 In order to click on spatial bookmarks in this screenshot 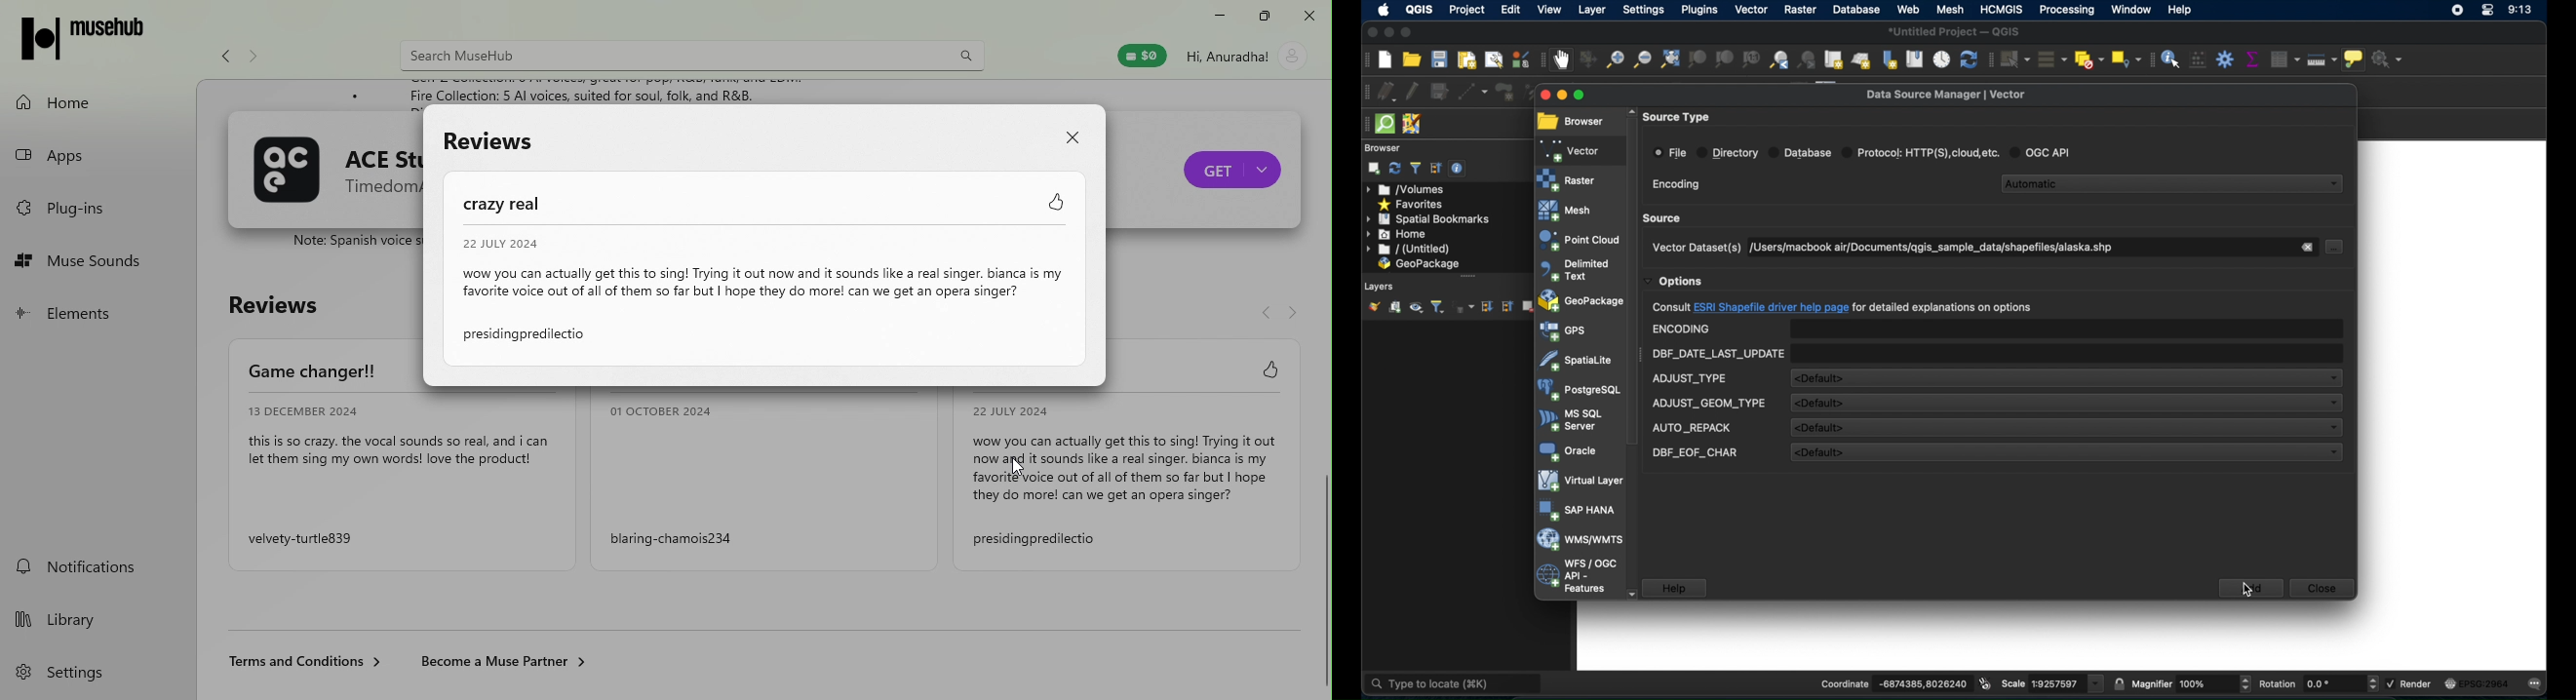, I will do `click(1428, 218)`.